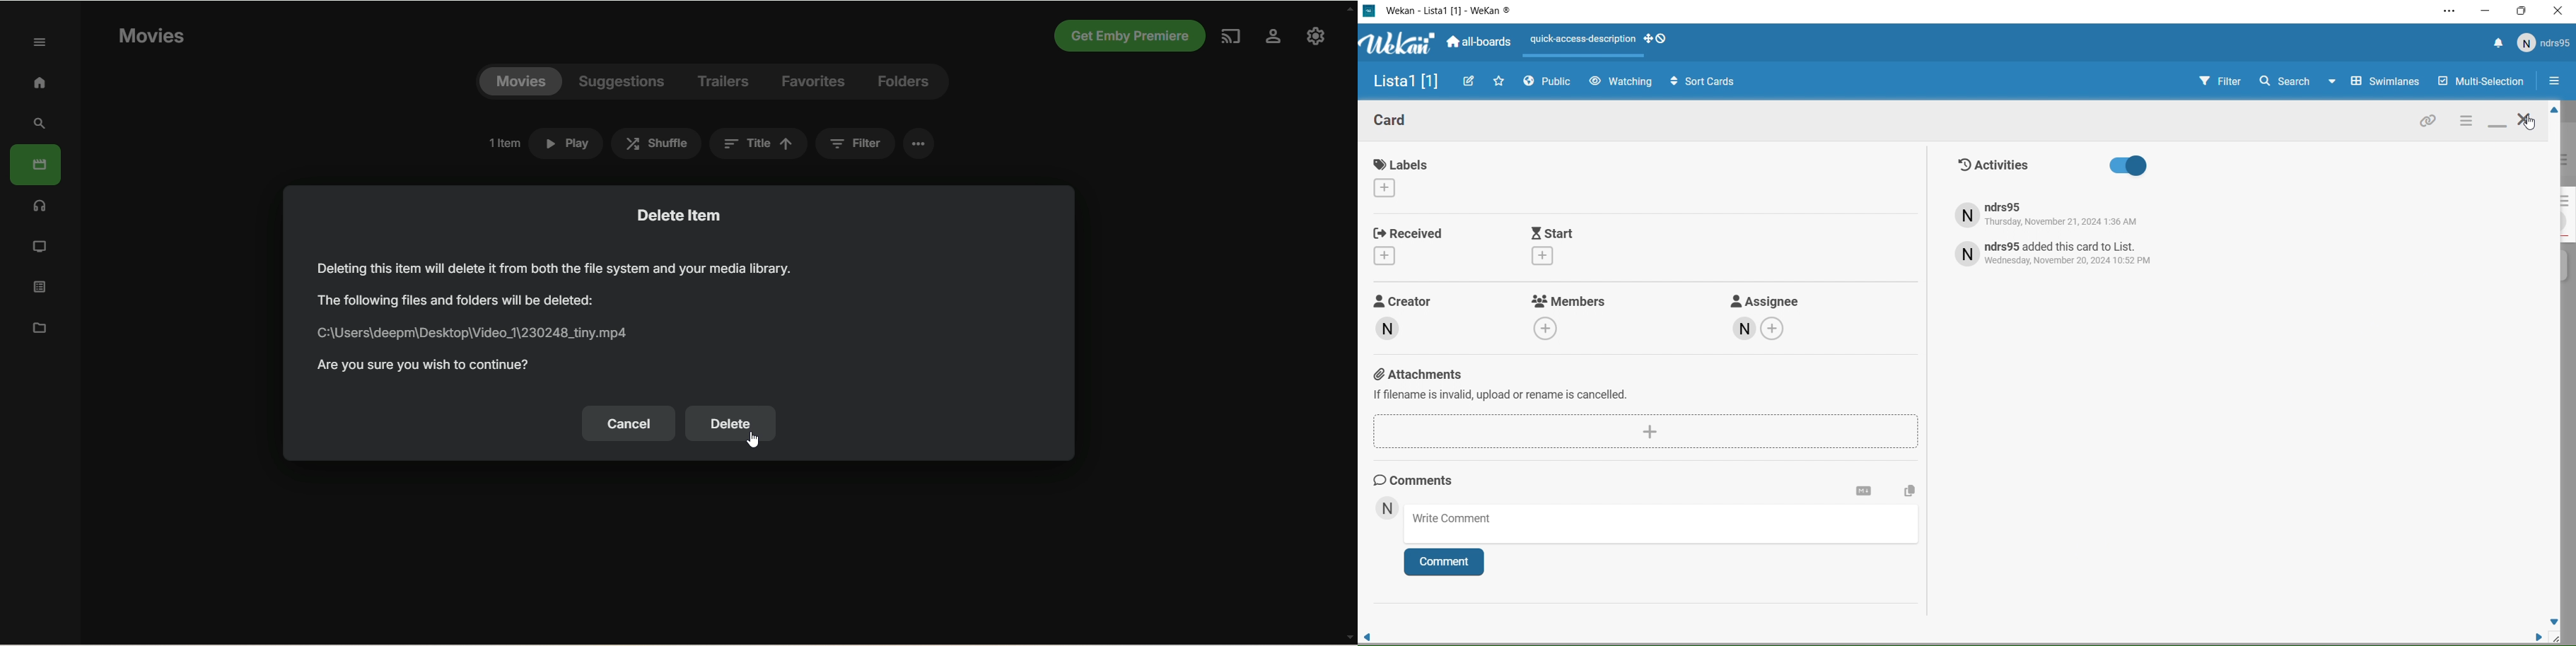  I want to click on text, so click(2057, 253).